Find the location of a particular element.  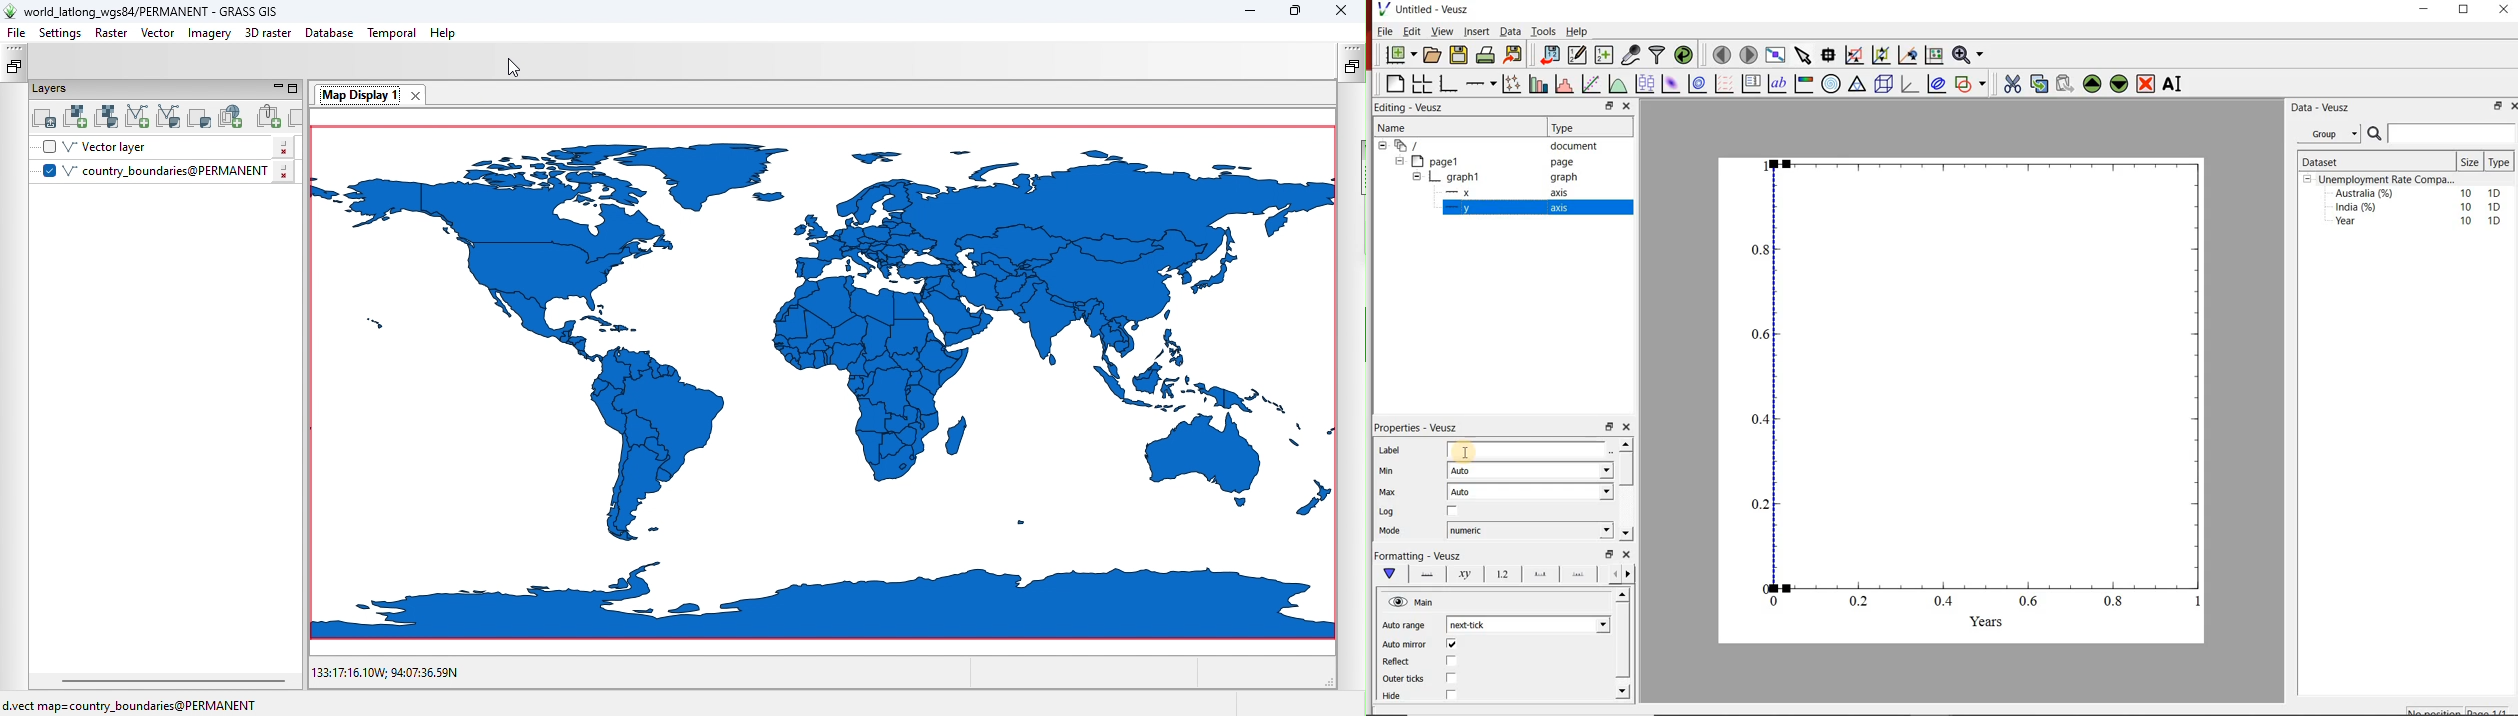

checkbox is located at coordinates (1452, 679).